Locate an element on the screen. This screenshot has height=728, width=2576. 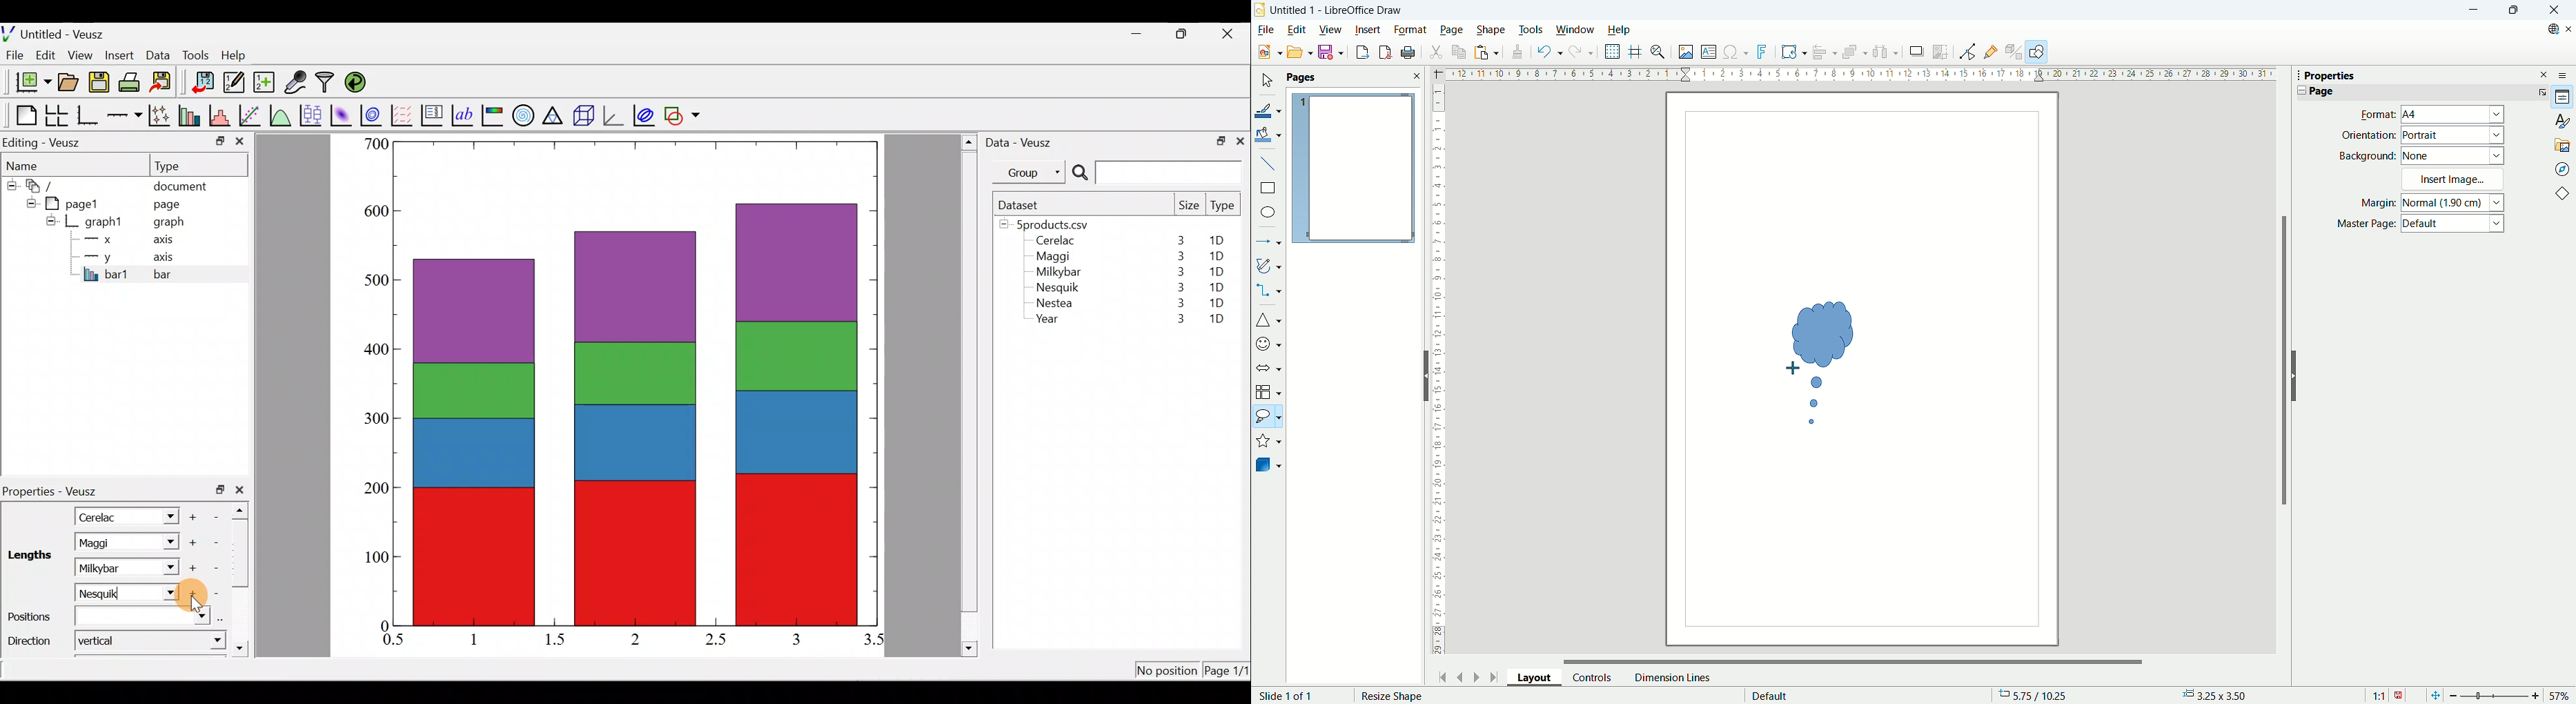
Image color bar is located at coordinates (493, 115).